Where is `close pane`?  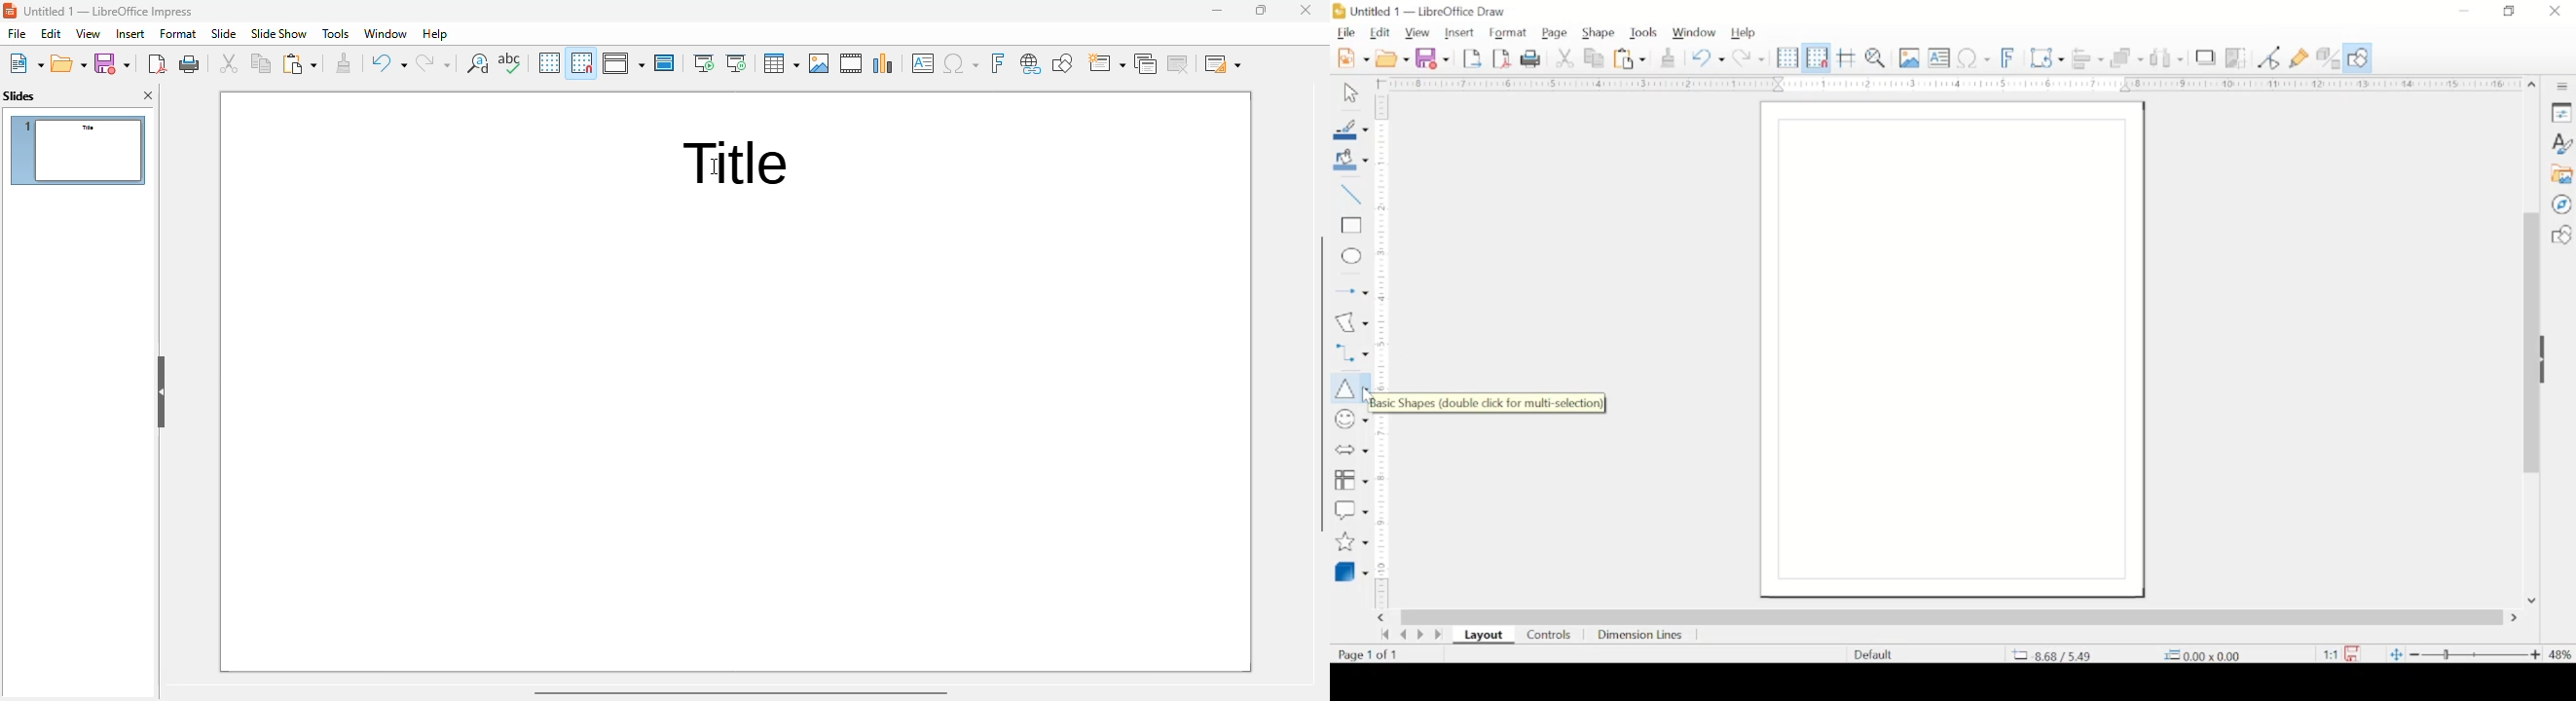 close pane is located at coordinates (149, 95).